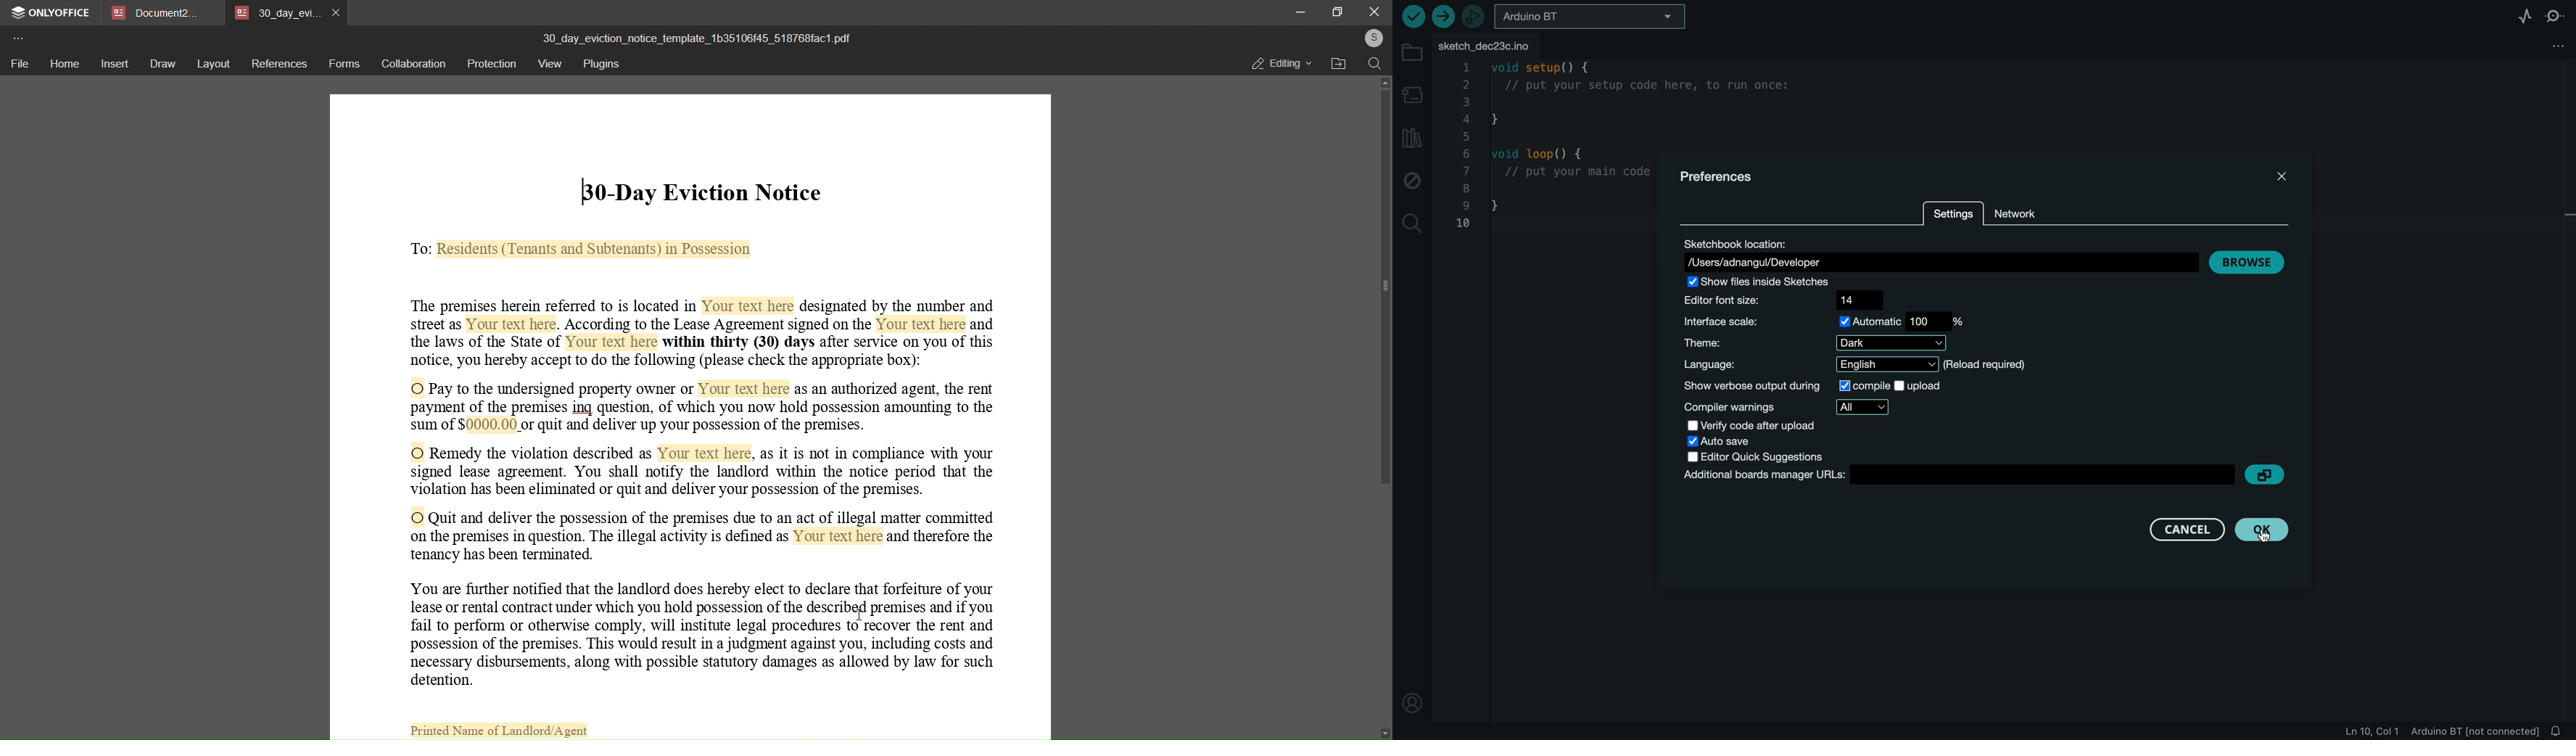 The height and width of the screenshot is (756, 2576). What do you see at coordinates (1382, 730) in the screenshot?
I see `down` at bounding box center [1382, 730].